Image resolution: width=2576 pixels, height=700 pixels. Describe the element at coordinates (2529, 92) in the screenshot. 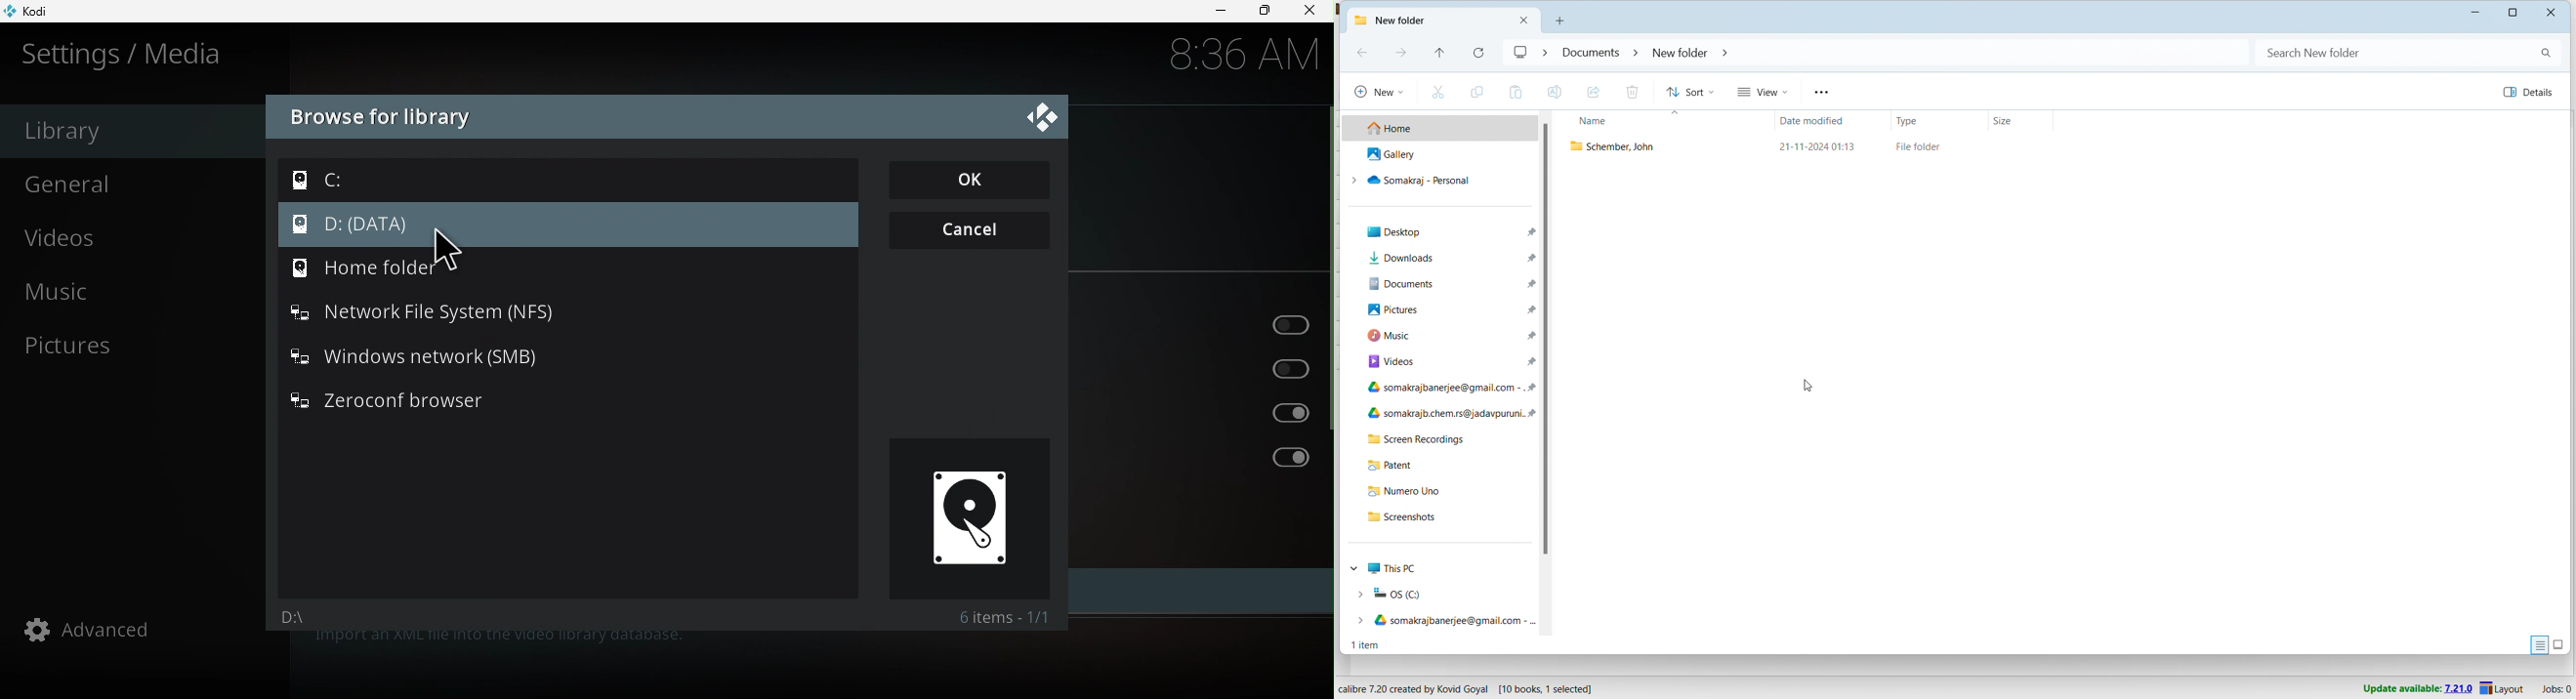

I see `details pane` at that location.